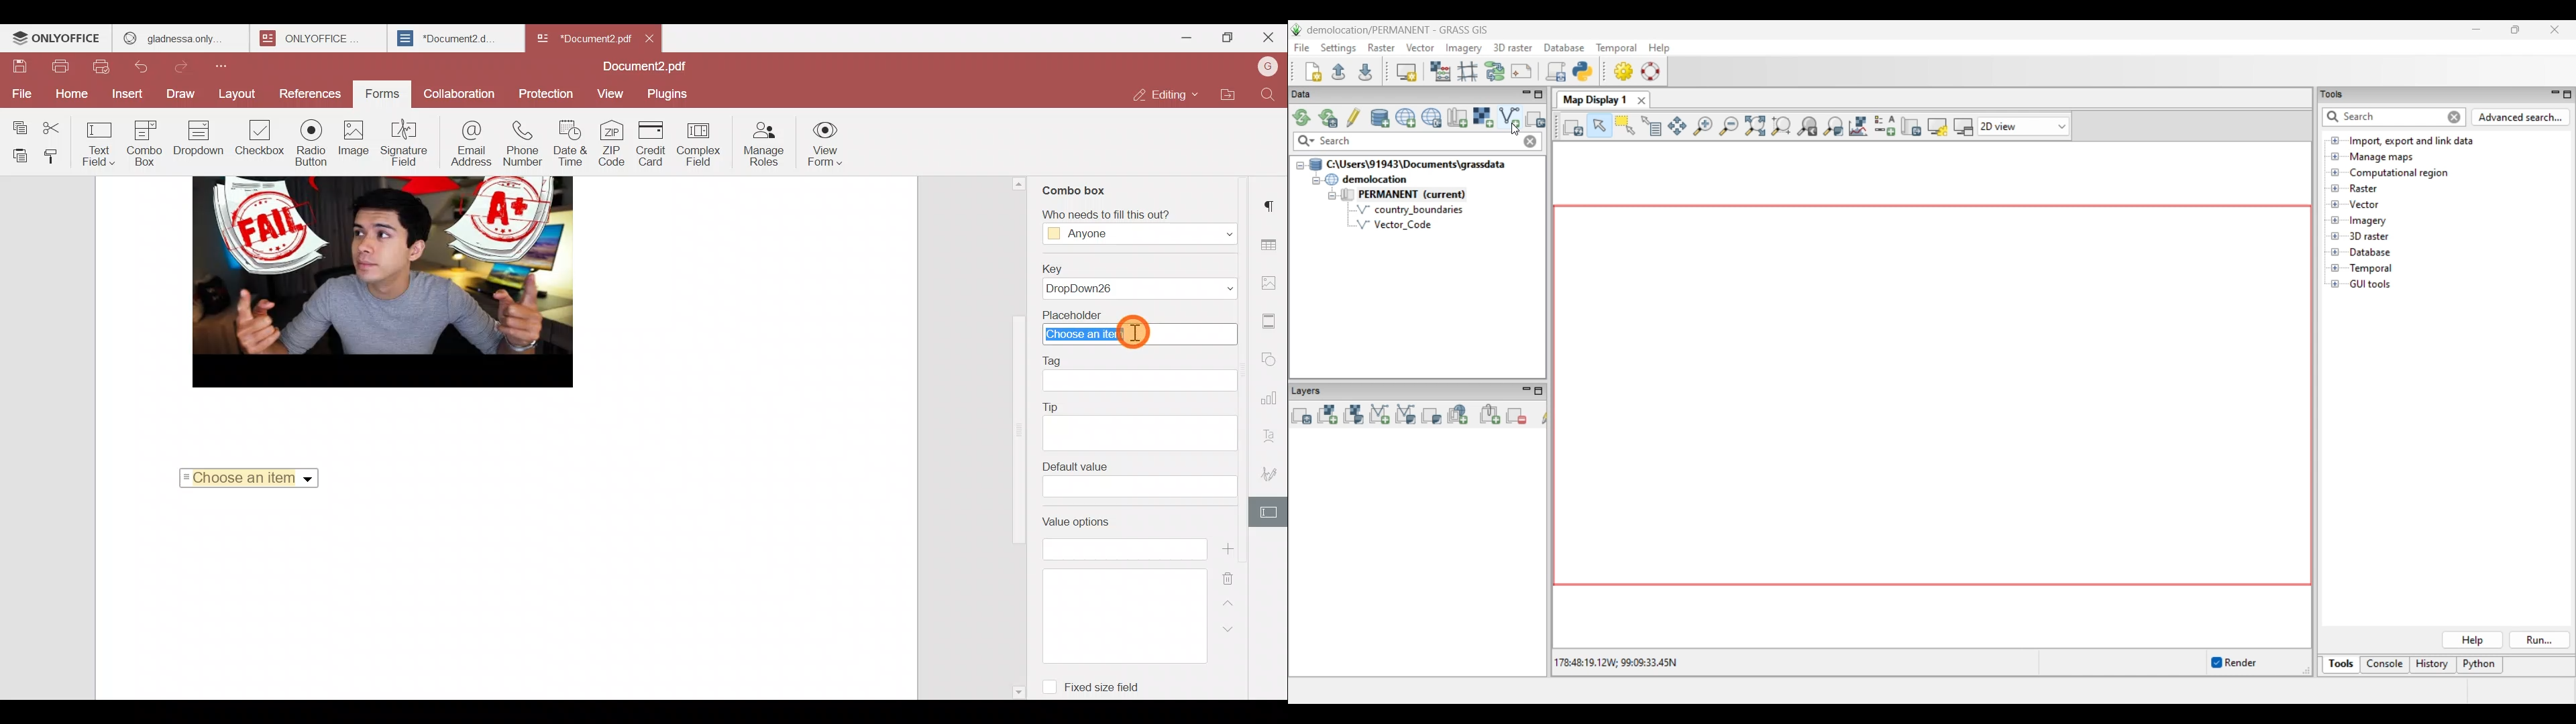  Describe the element at coordinates (378, 95) in the screenshot. I see `Forms` at that location.